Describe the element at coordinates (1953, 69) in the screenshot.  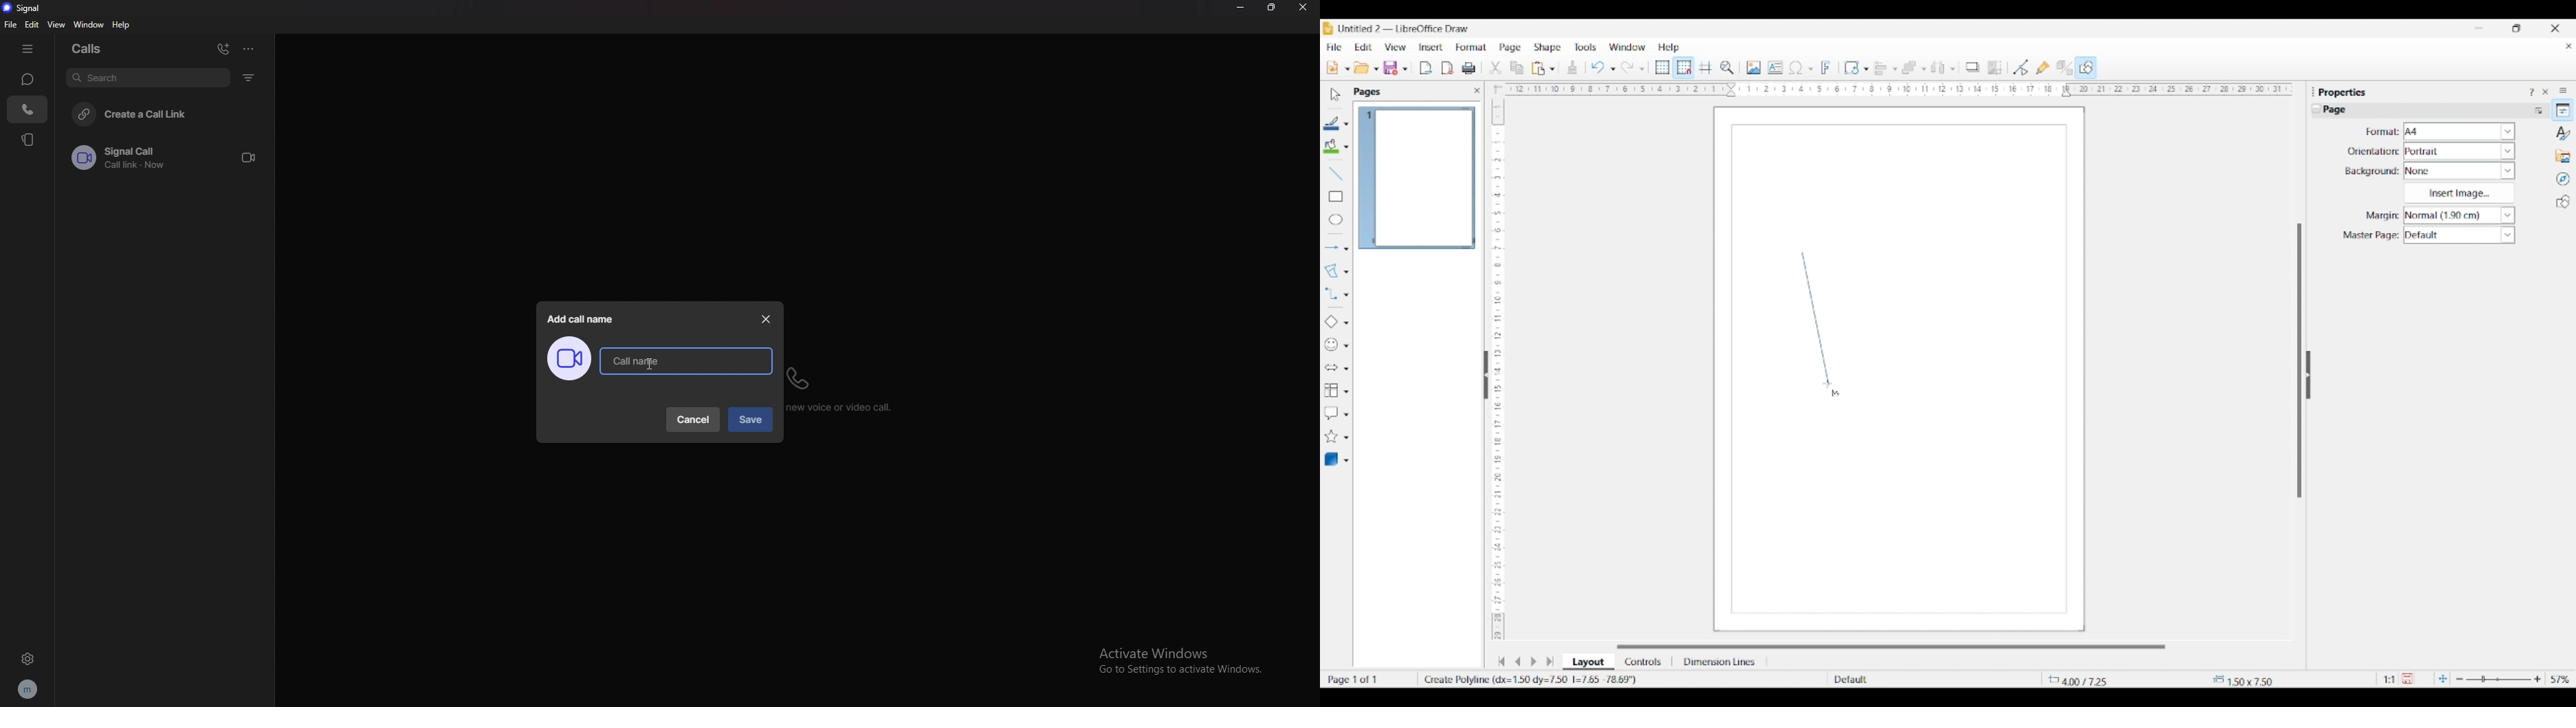
I see `Select objects to distribute options` at that location.